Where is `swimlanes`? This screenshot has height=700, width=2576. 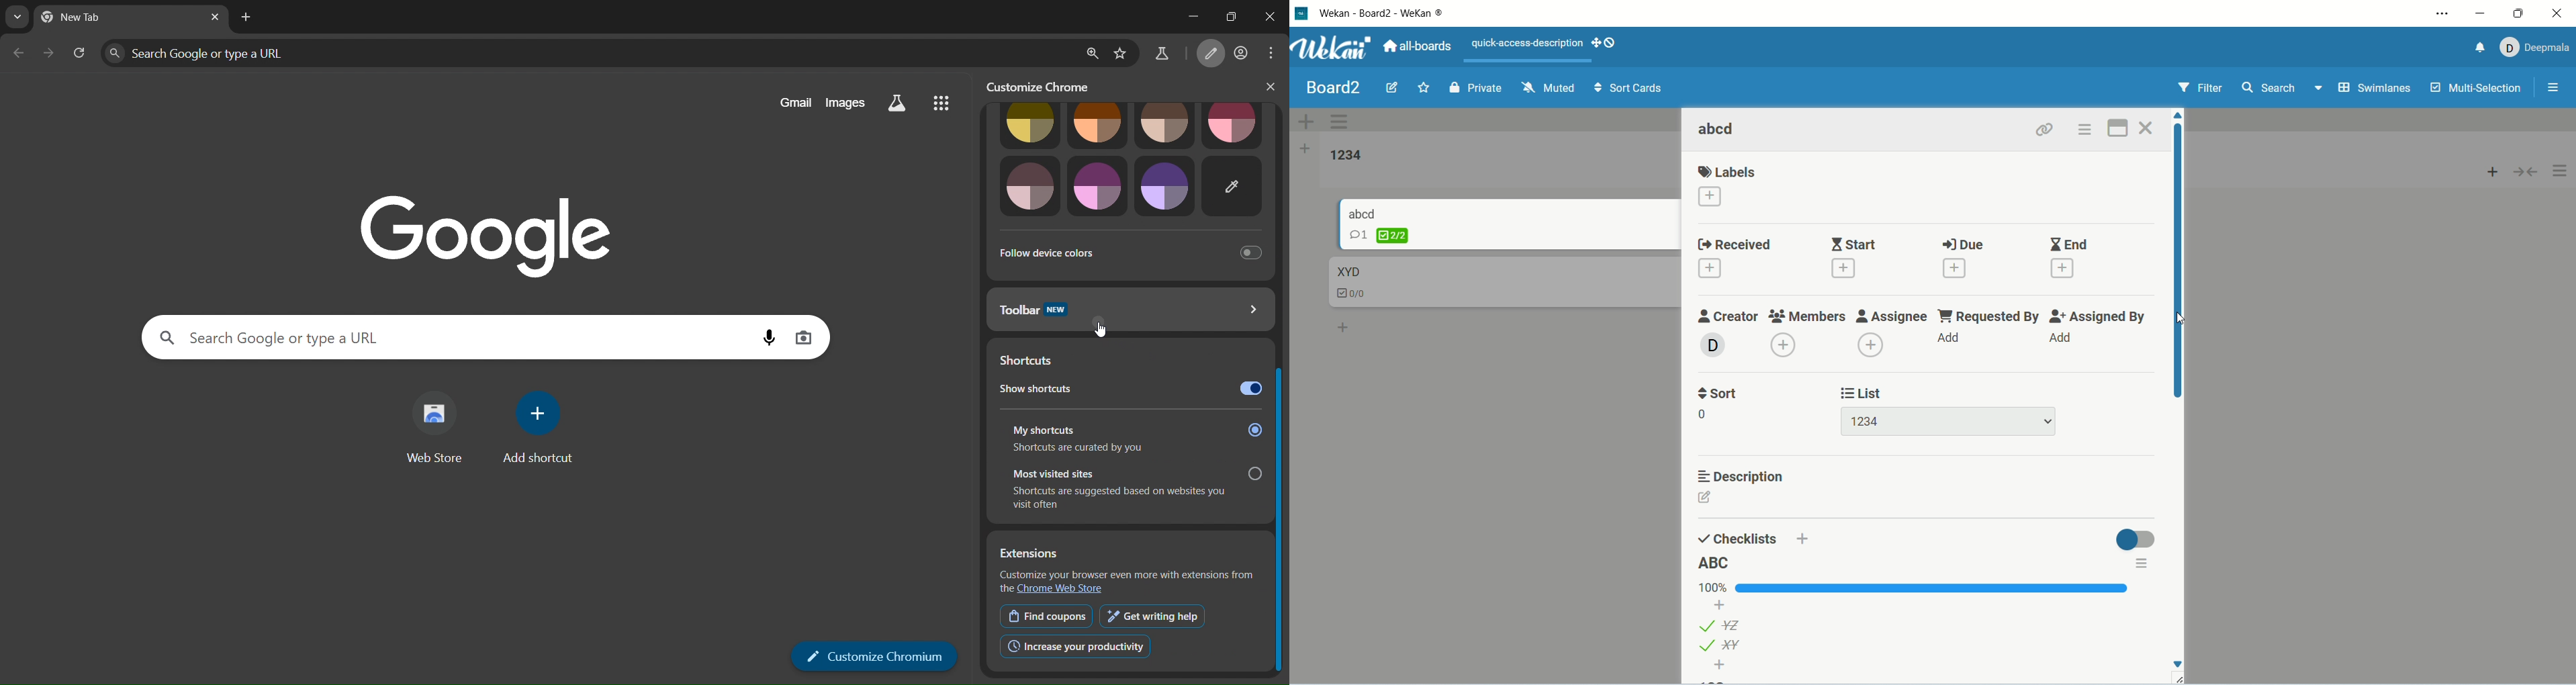
swimlanes is located at coordinates (2374, 88).